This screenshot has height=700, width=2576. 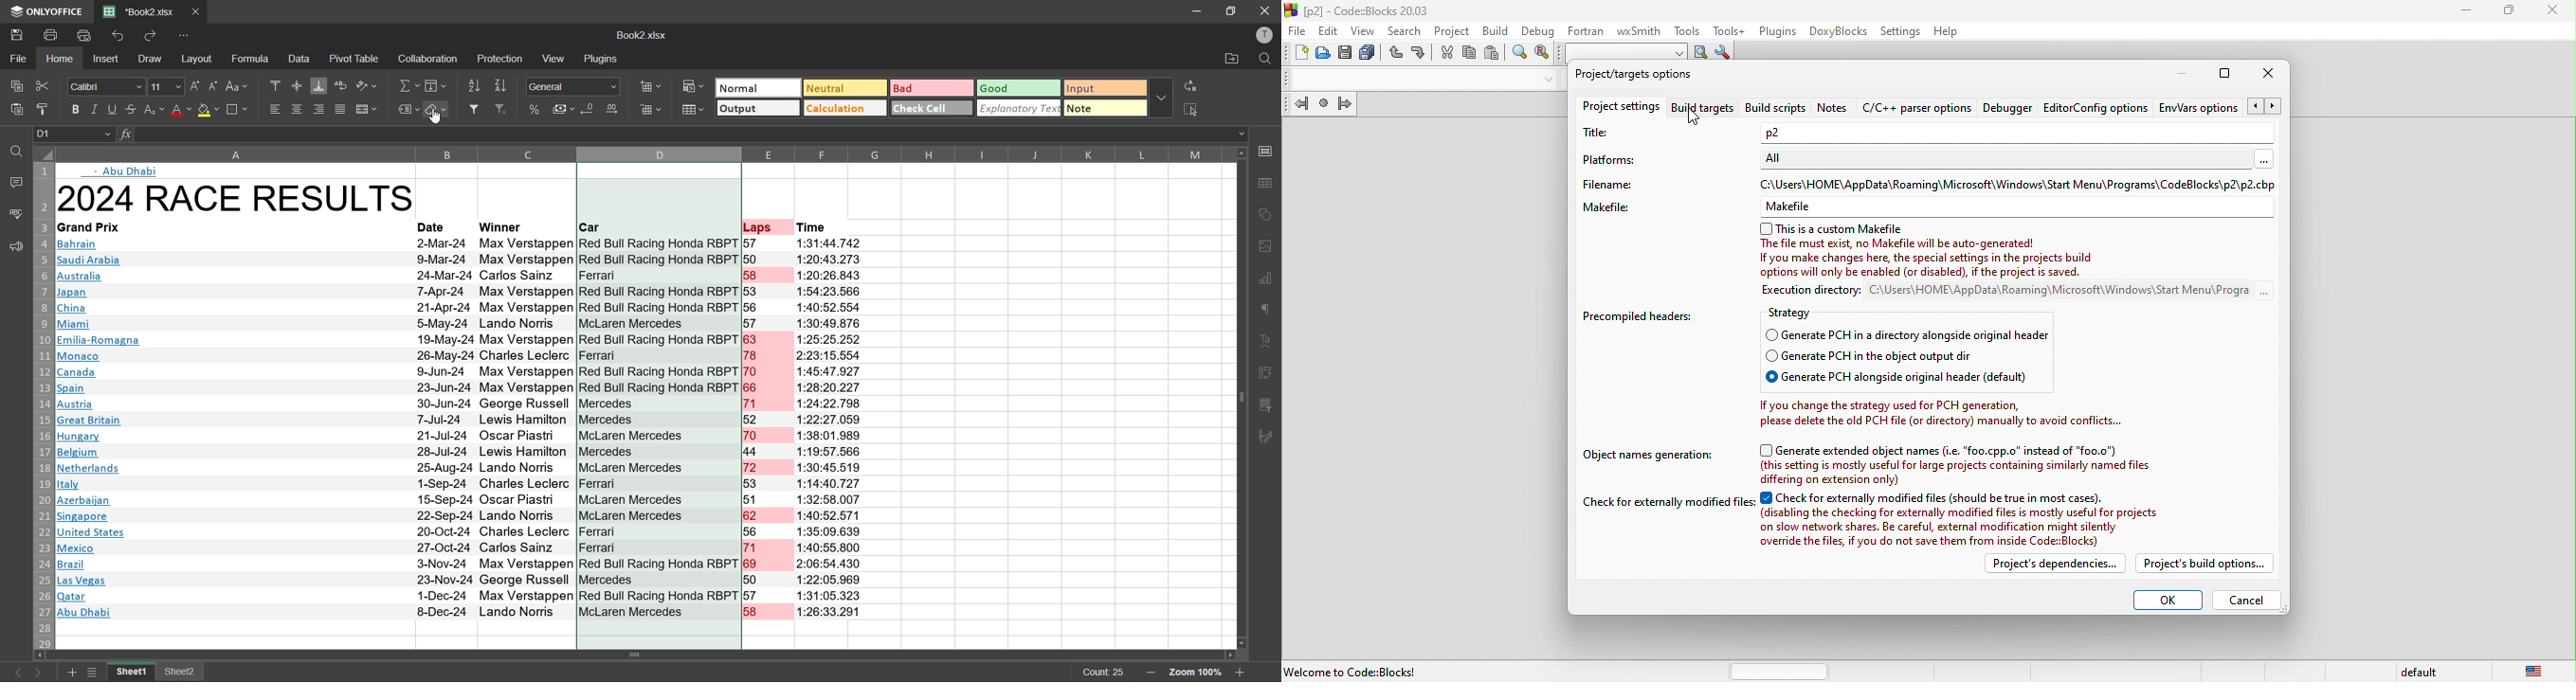 I want to click on selected column, so click(x=658, y=176).